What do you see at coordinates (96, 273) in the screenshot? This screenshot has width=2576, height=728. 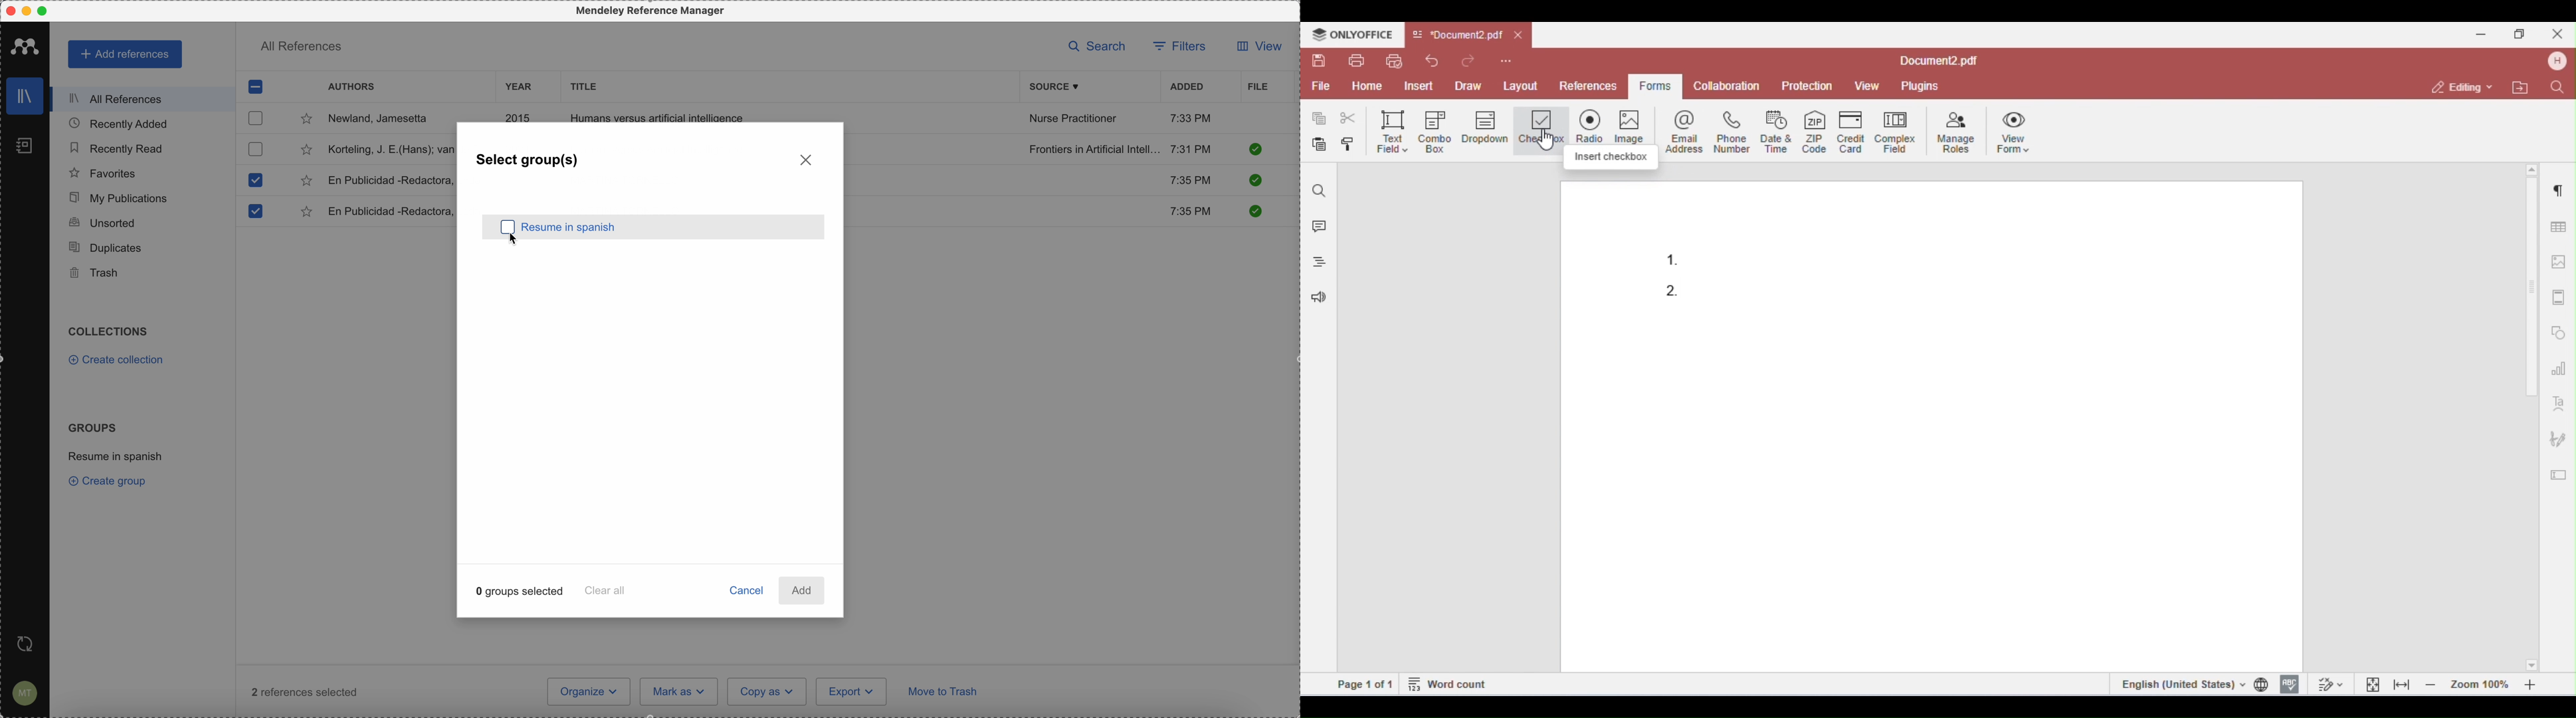 I see `trash` at bounding box center [96, 273].